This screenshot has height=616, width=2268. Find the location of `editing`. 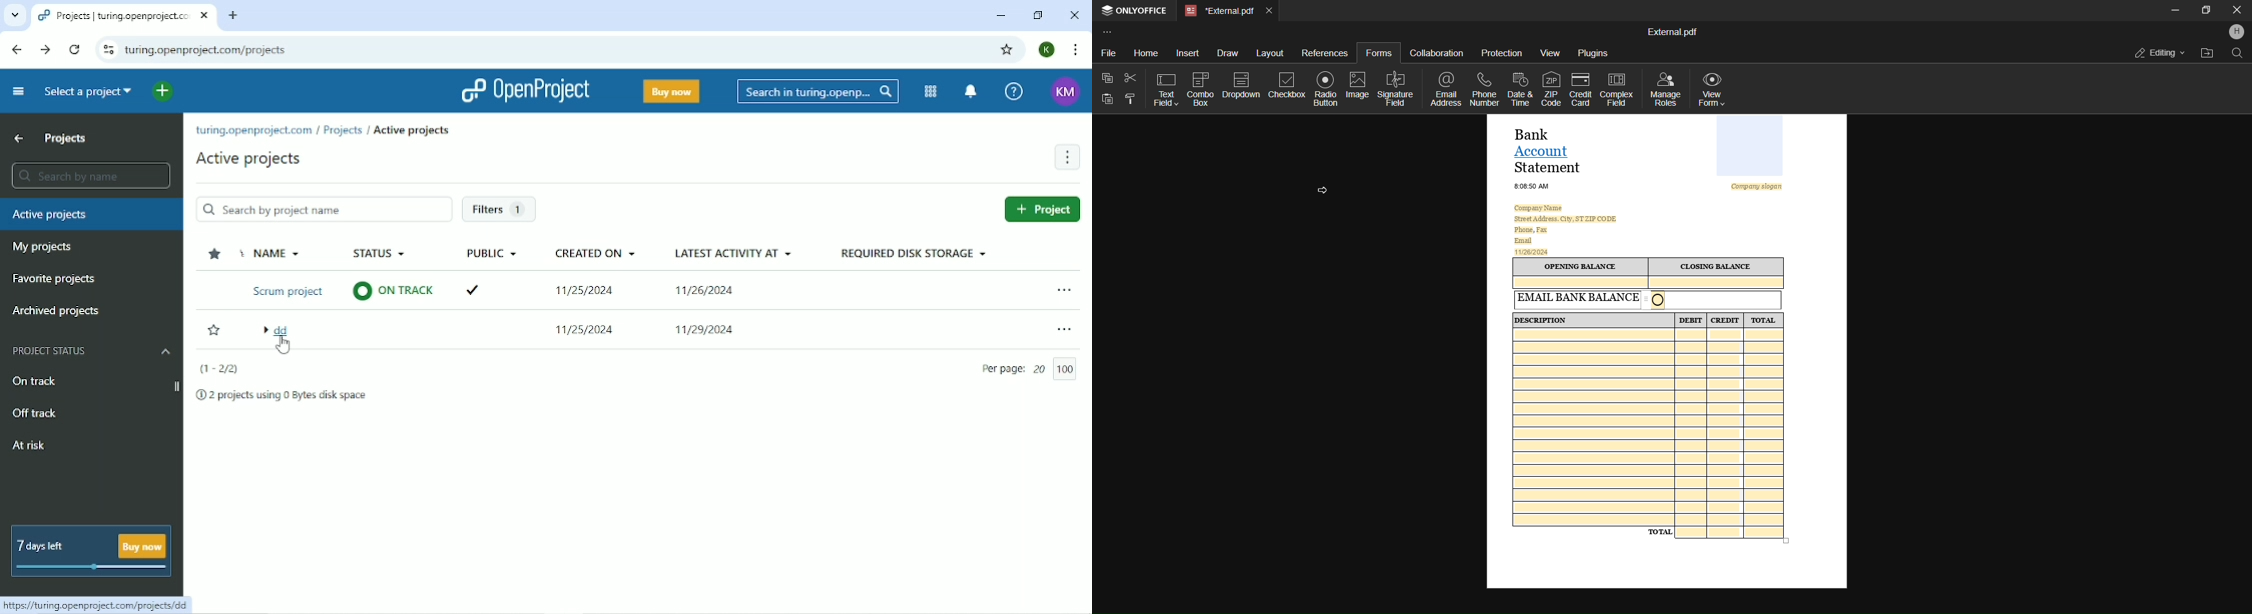

editing is located at coordinates (2155, 53).